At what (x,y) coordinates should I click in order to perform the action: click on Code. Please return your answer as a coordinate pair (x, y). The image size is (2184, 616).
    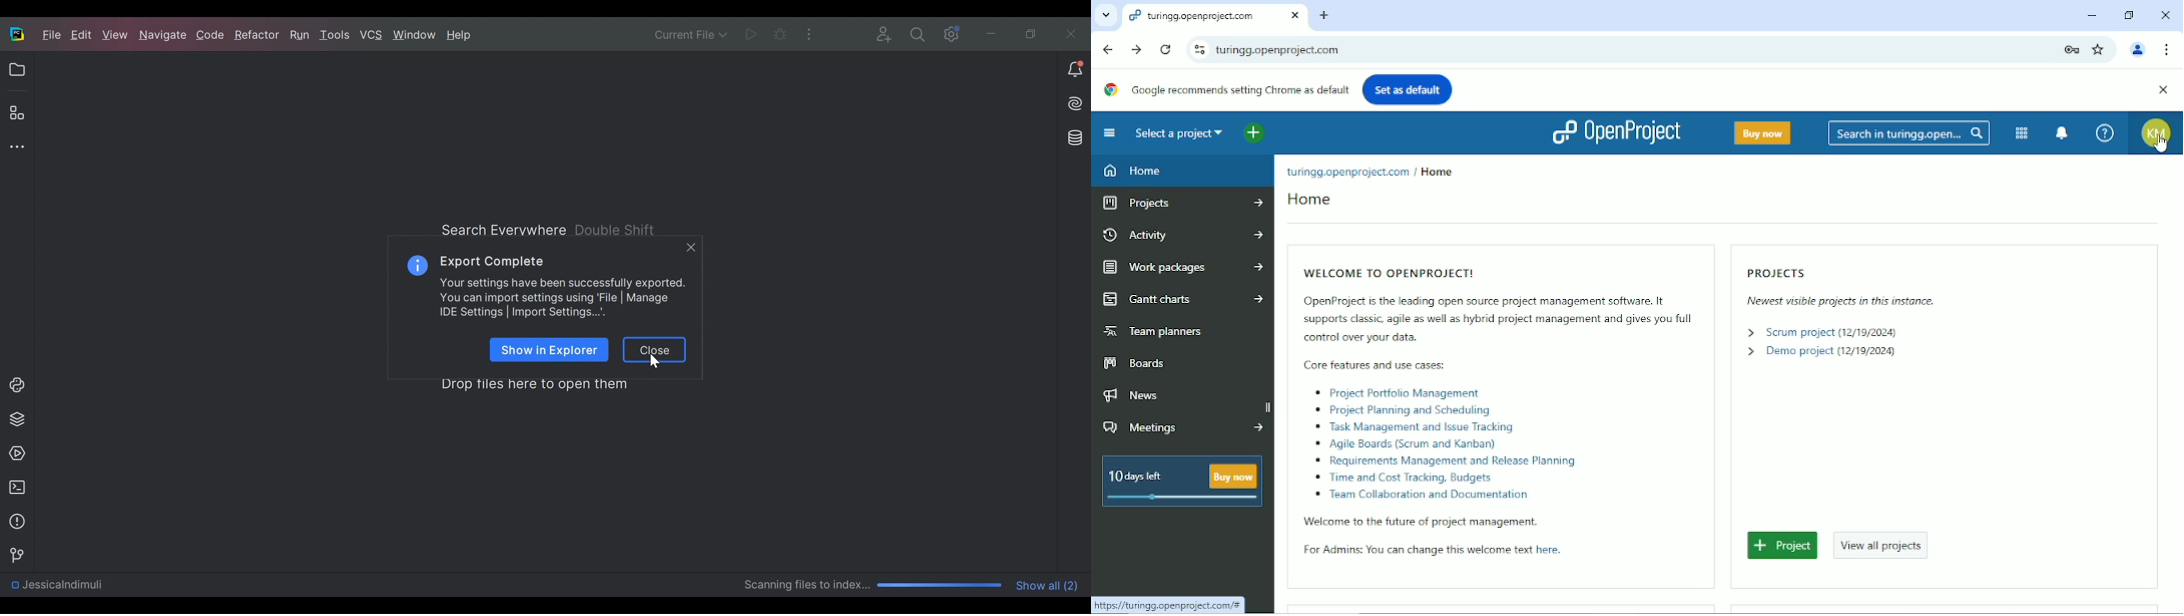
    Looking at the image, I should click on (211, 36).